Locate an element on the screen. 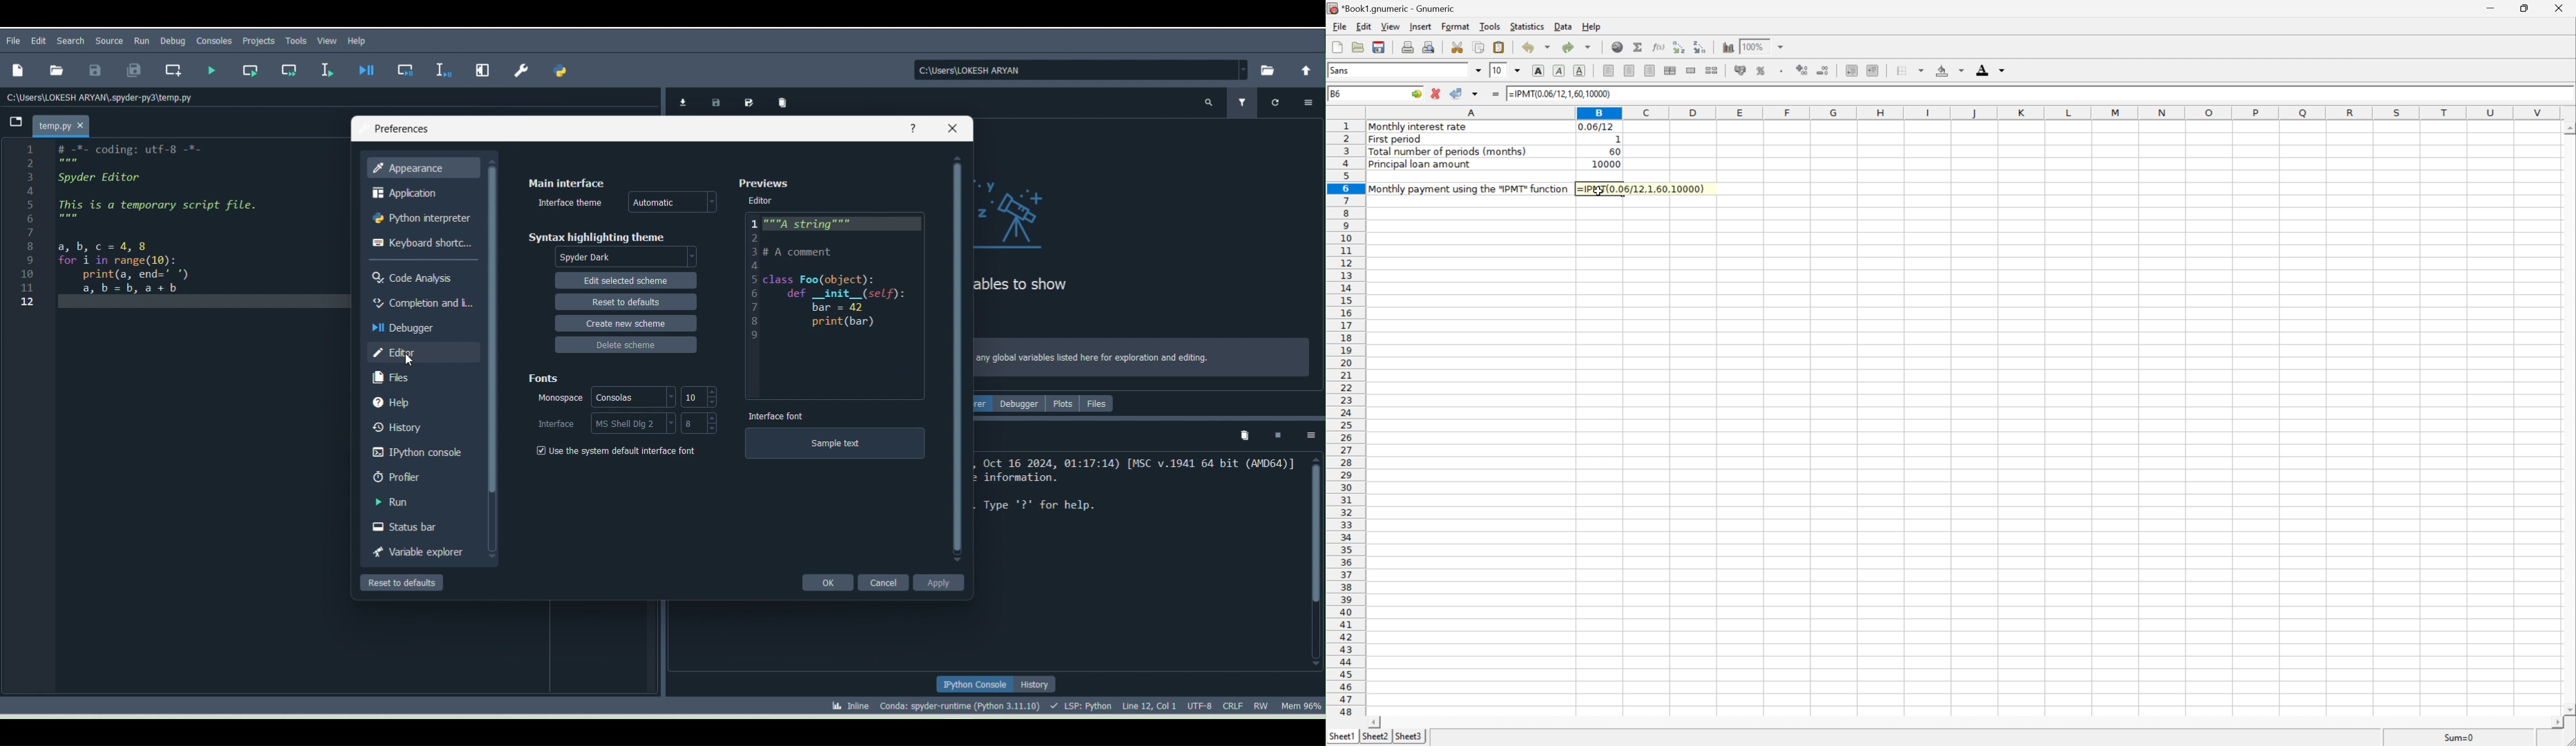 The image size is (2576, 756). History is located at coordinates (1037, 685).